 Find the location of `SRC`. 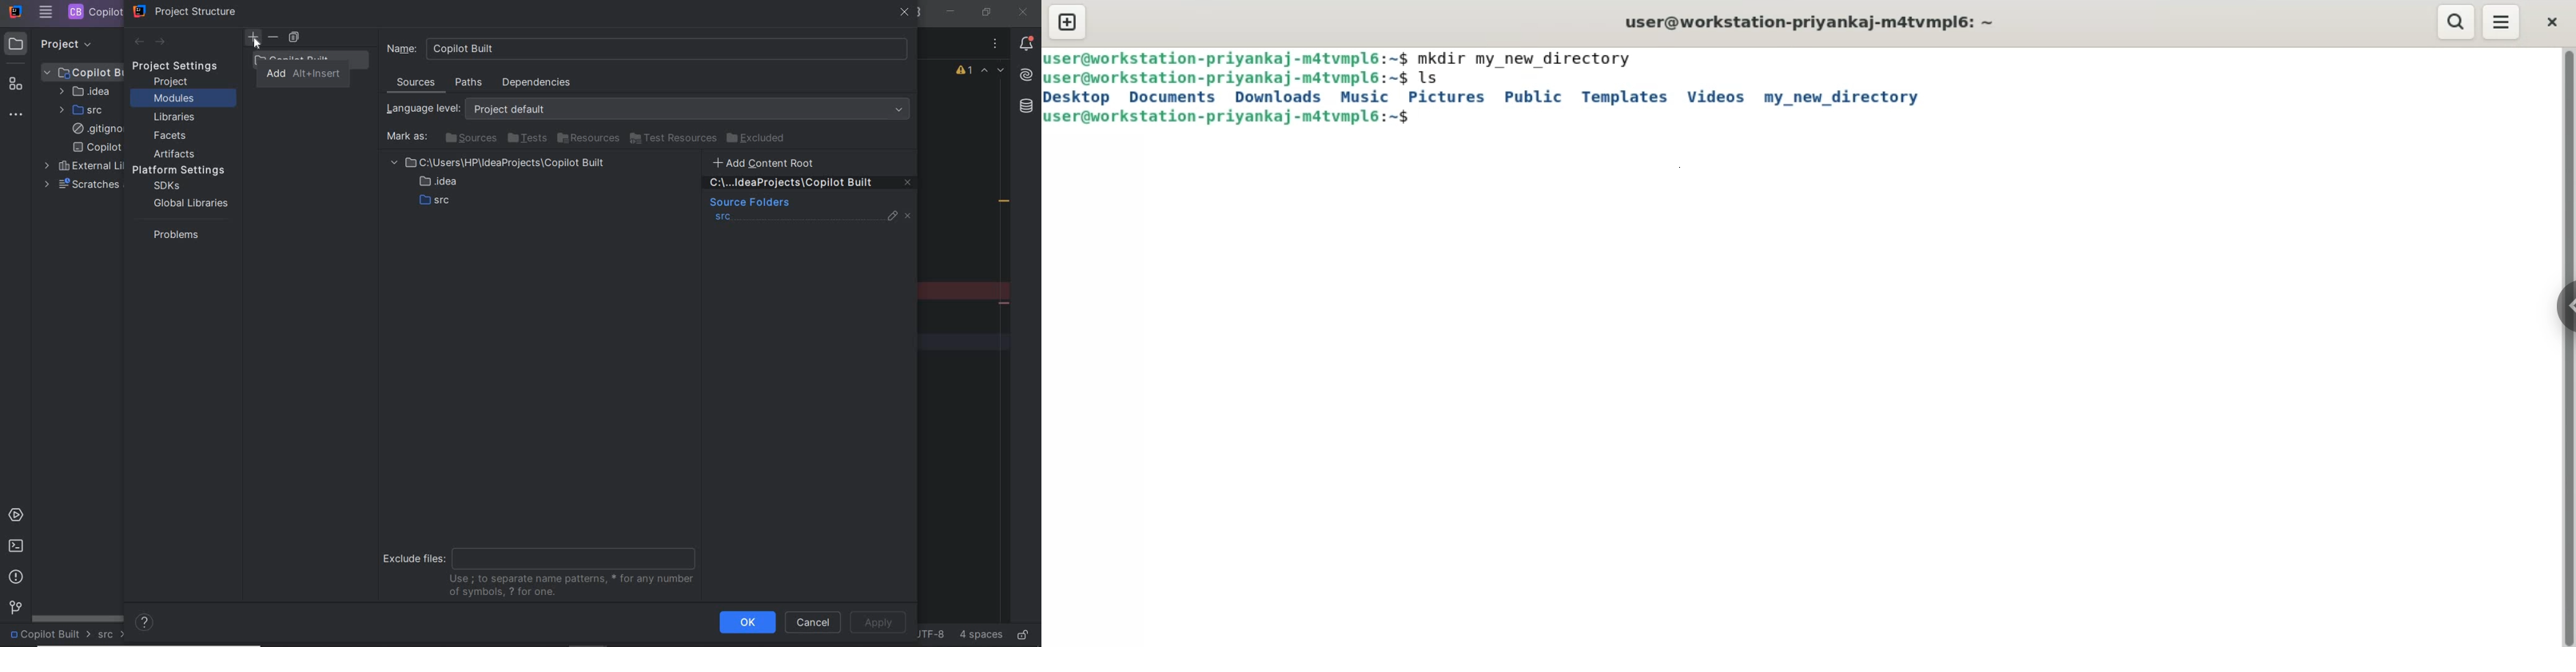

SRC is located at coordinates (82, 110).